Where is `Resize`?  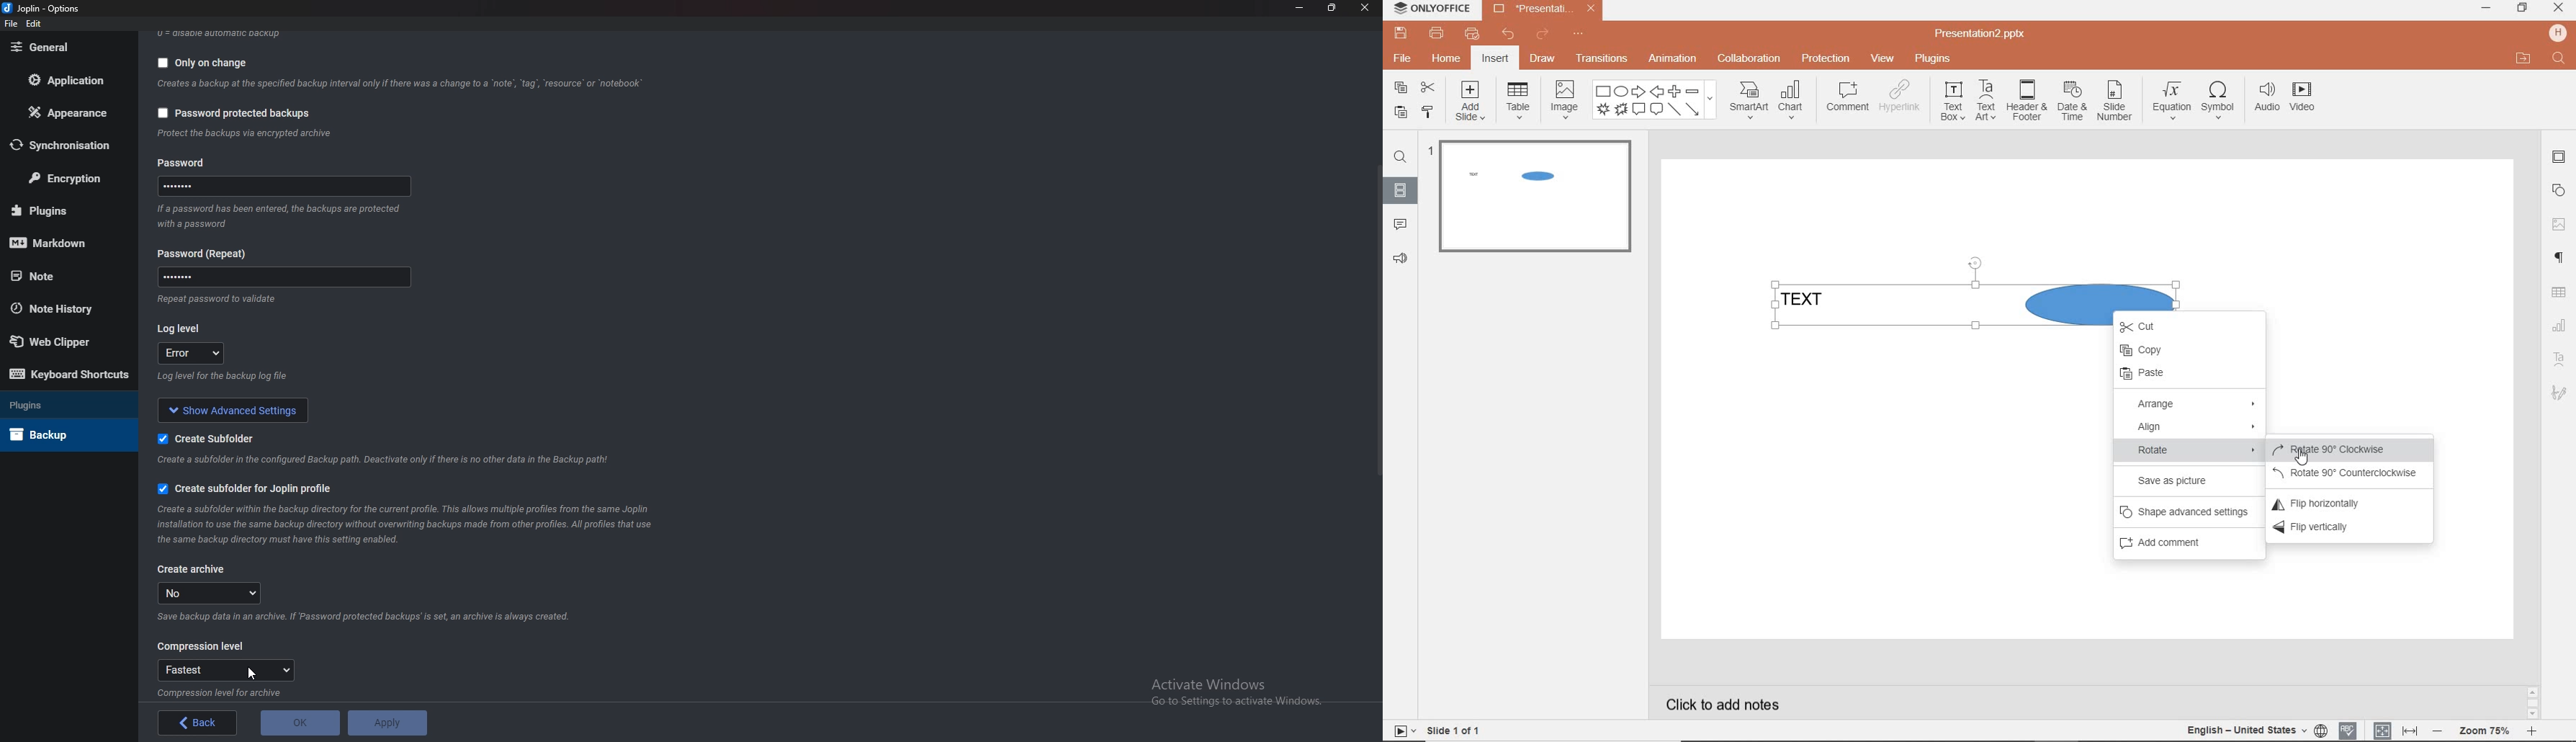
Resize is located at coordinates (1334, 7).